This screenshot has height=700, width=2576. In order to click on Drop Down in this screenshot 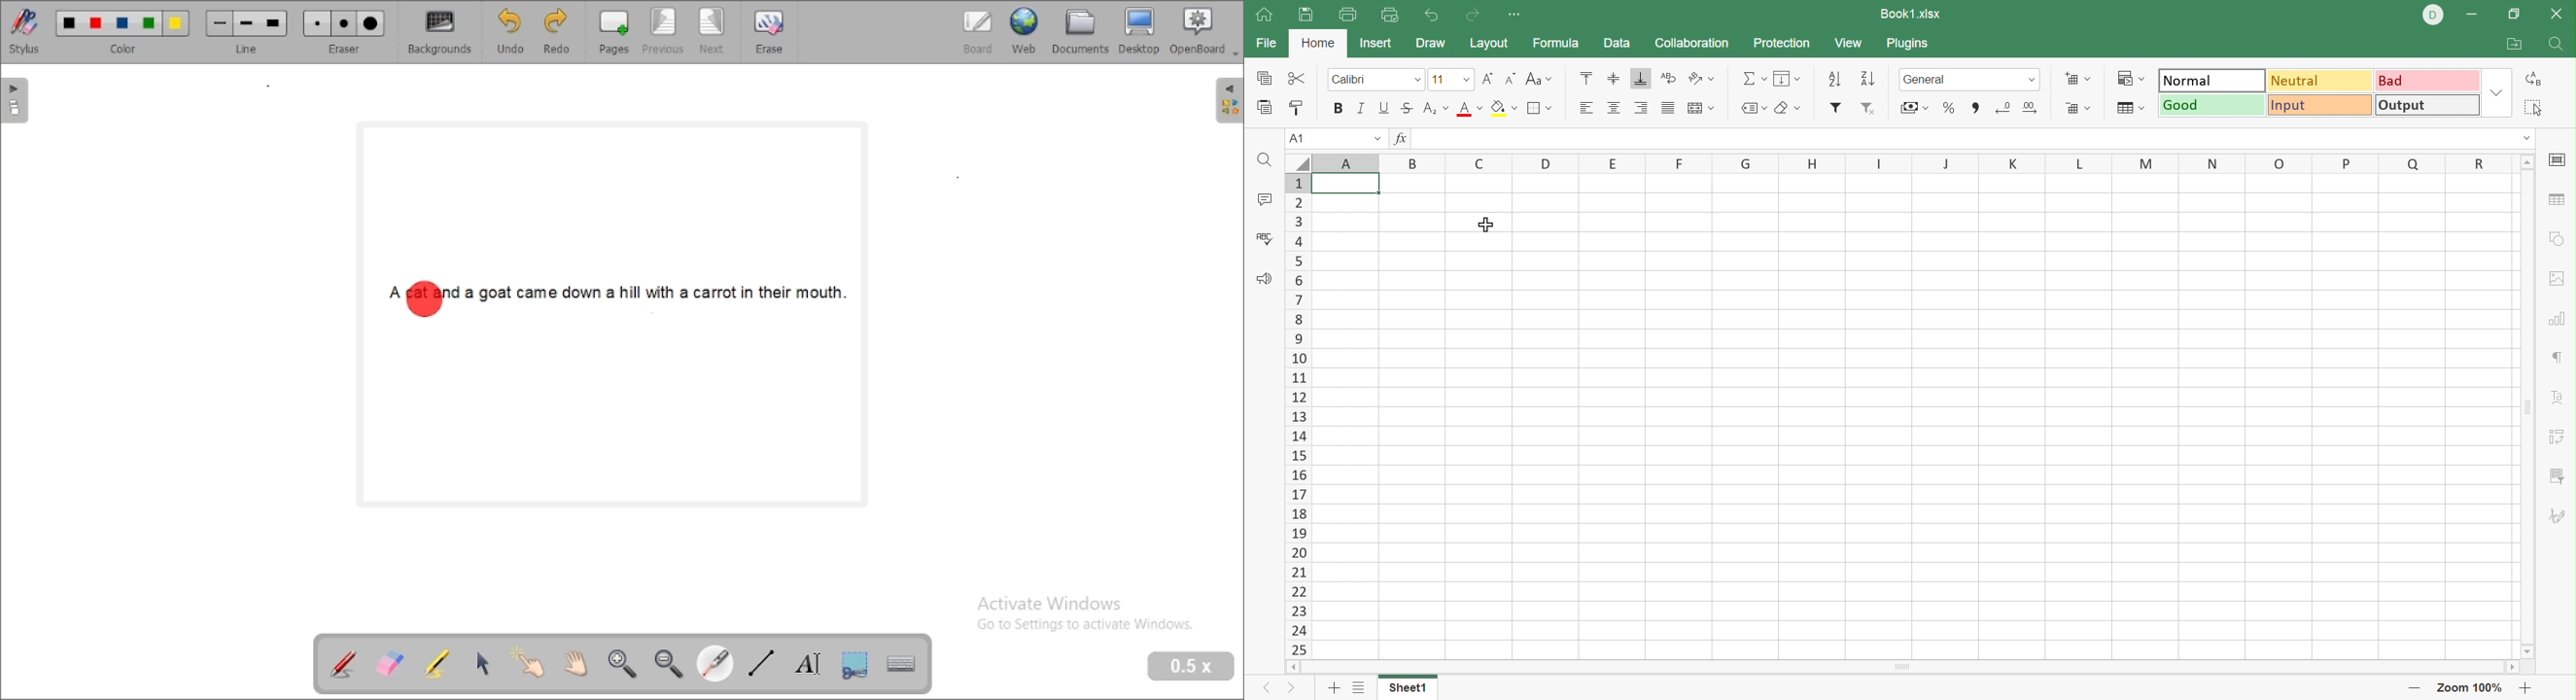, I will do `click(1375, 137)`.